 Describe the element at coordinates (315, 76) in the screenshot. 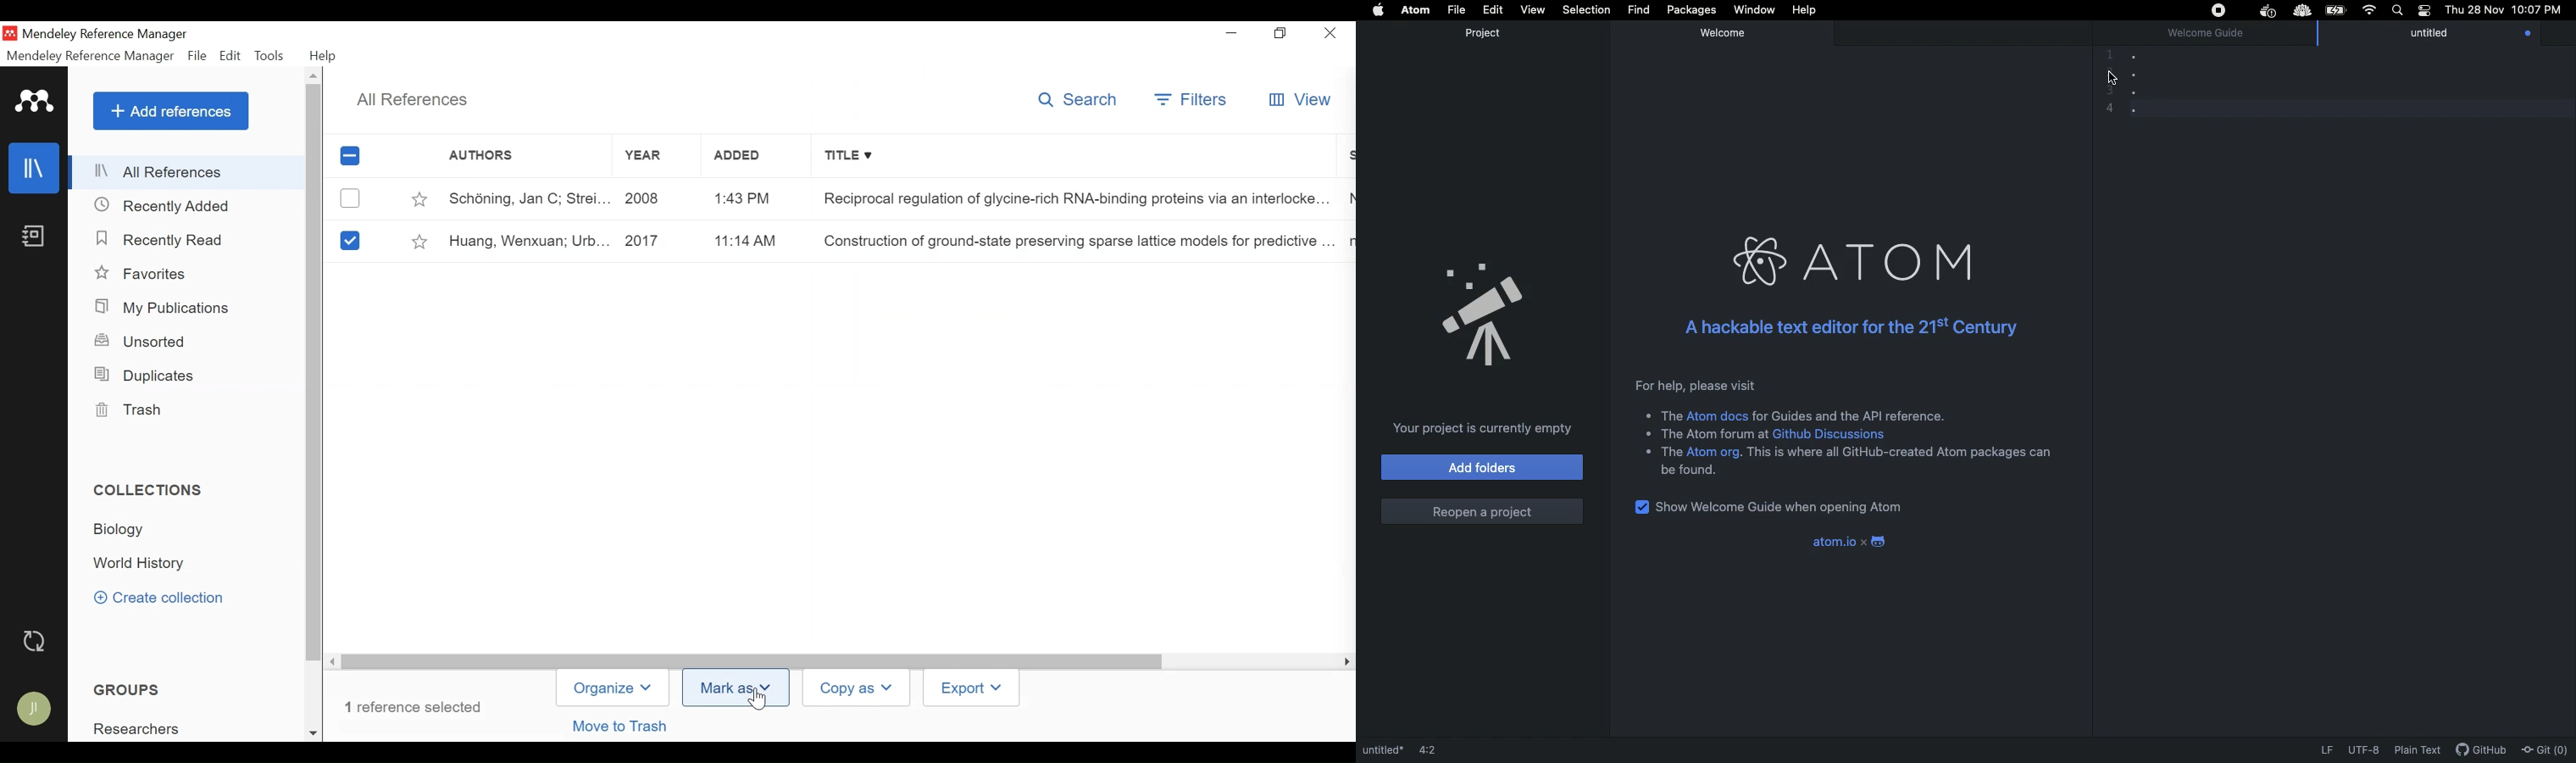

I see `` at that location.